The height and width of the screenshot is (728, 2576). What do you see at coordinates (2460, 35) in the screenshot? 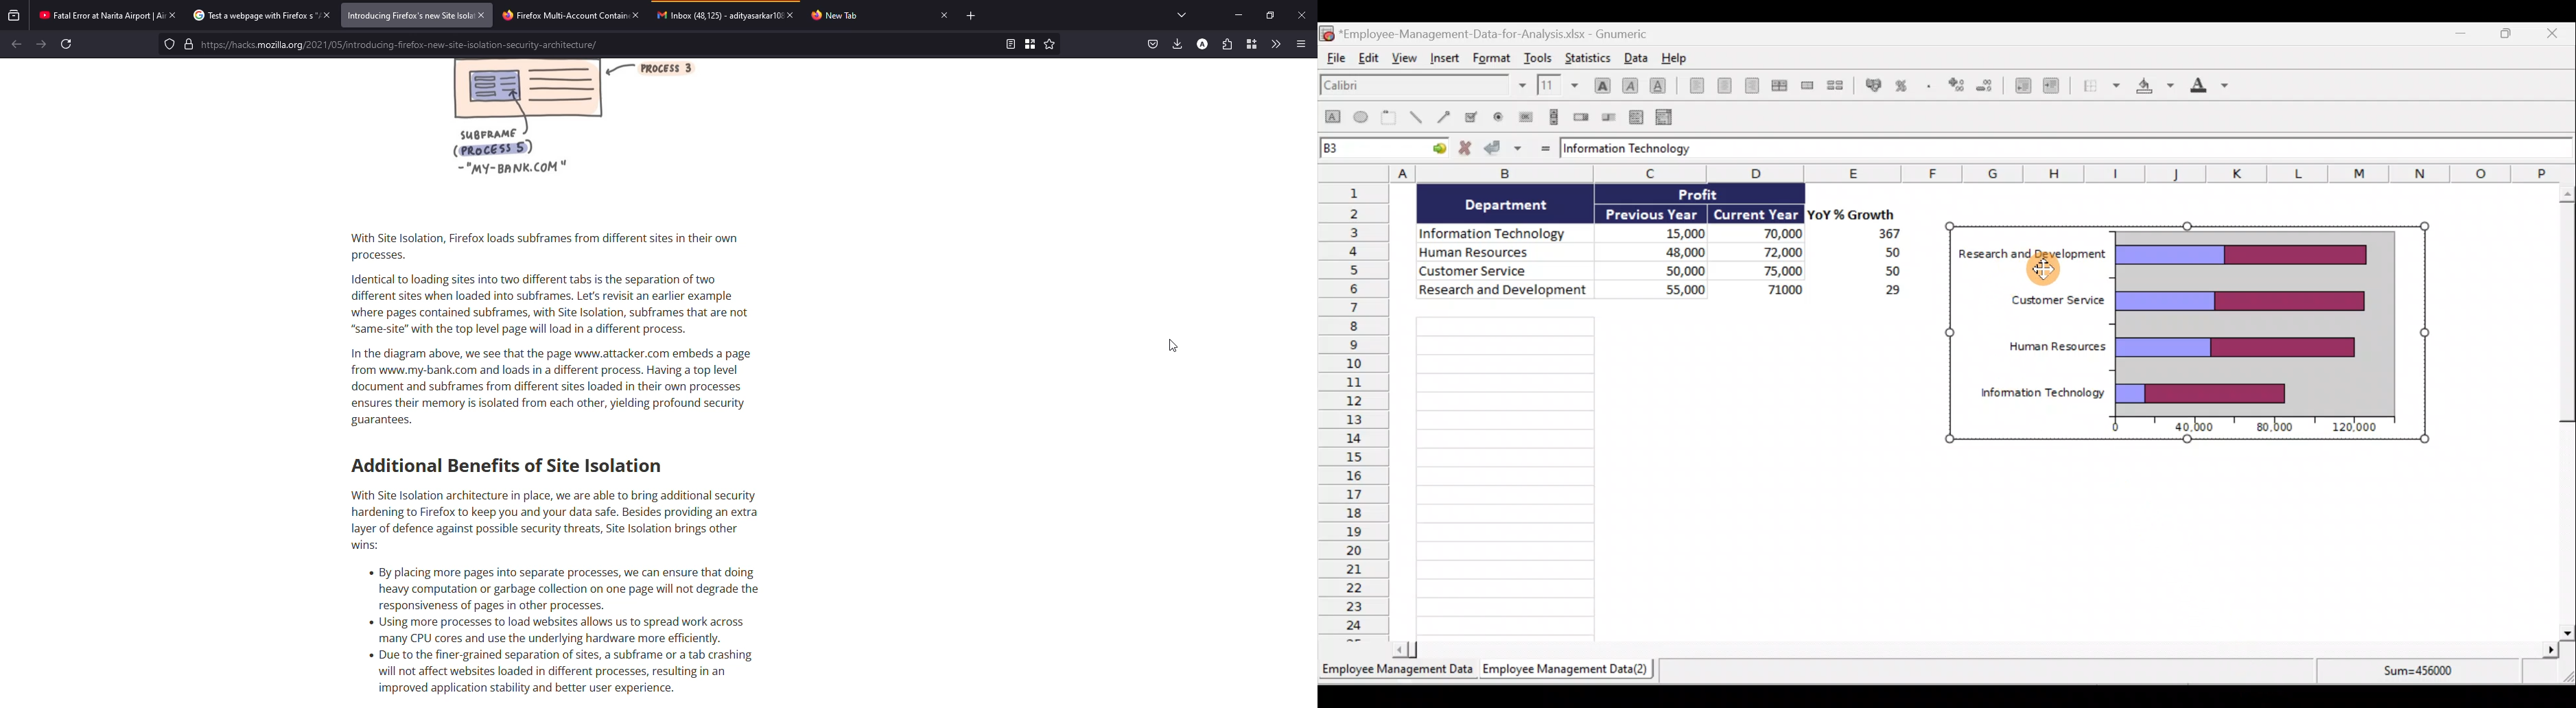
I see `Minimize` at bounding box center [2460, 35].